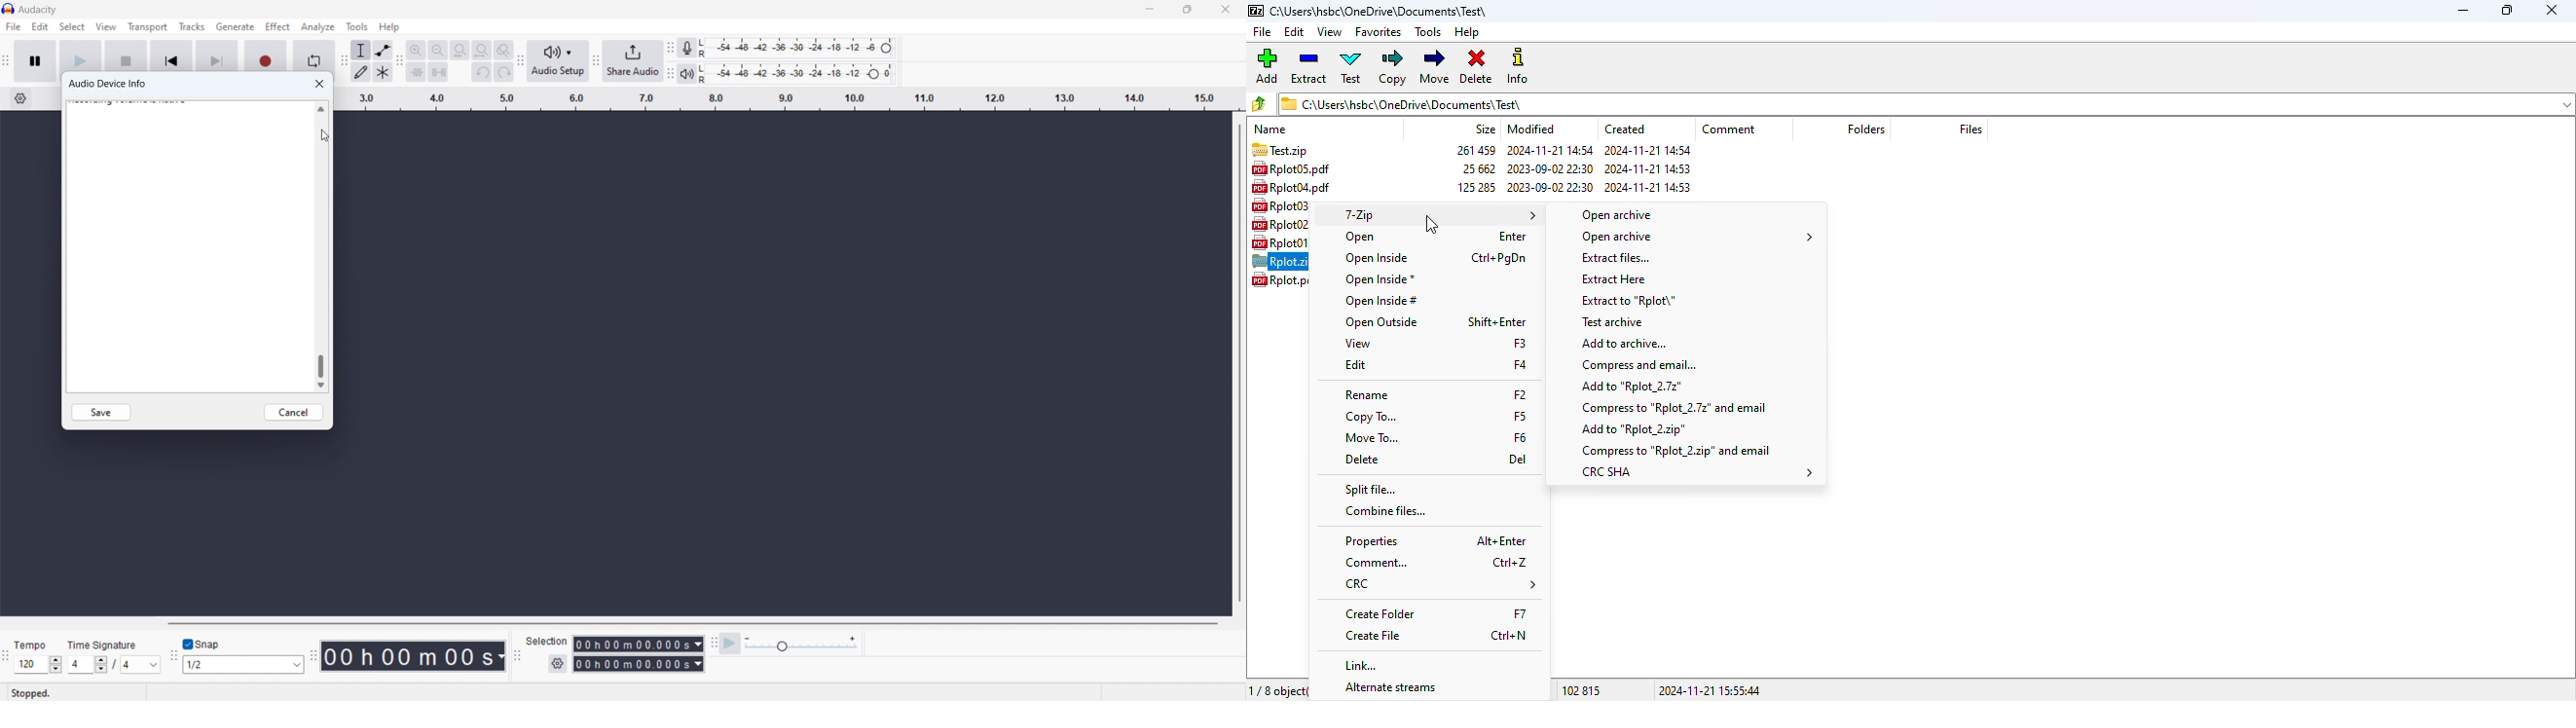  Describe the element at coordinates (1258, 104) in the screenshot. I see `browse files` at that location.